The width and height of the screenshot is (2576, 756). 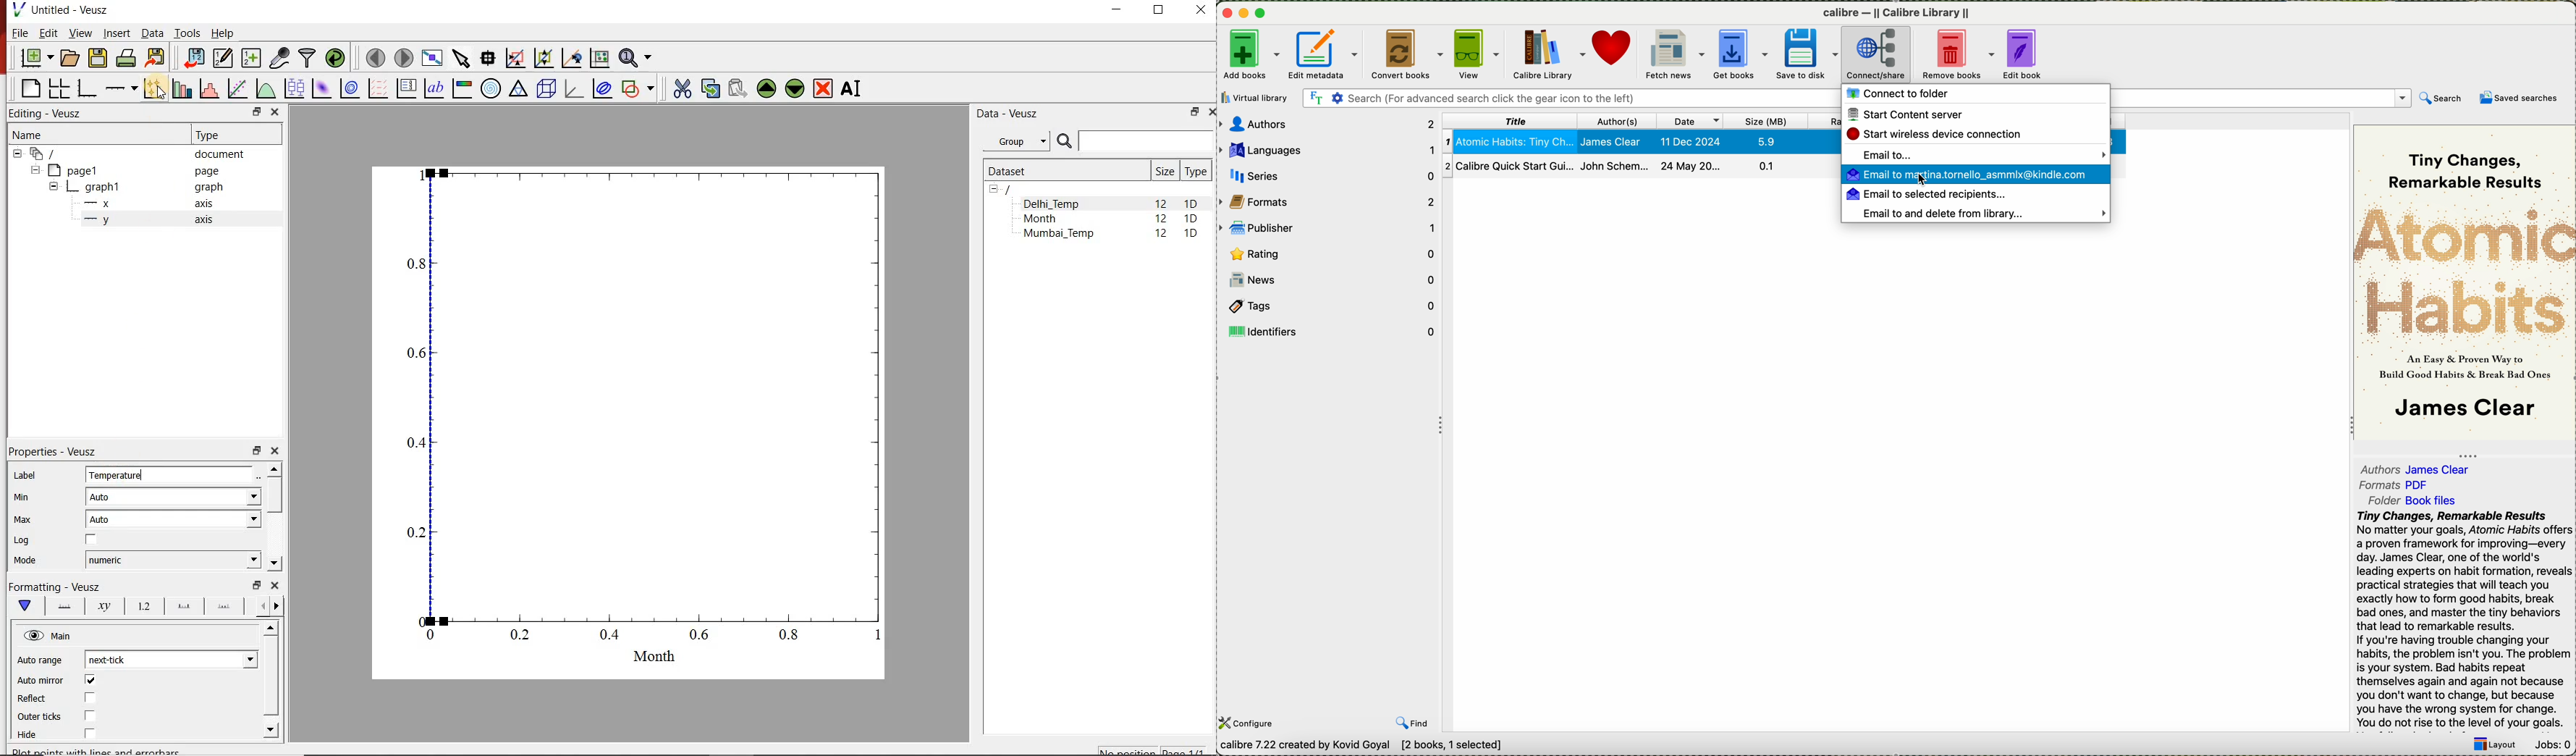 I want to click on donate, so click(x=1615, y=50).